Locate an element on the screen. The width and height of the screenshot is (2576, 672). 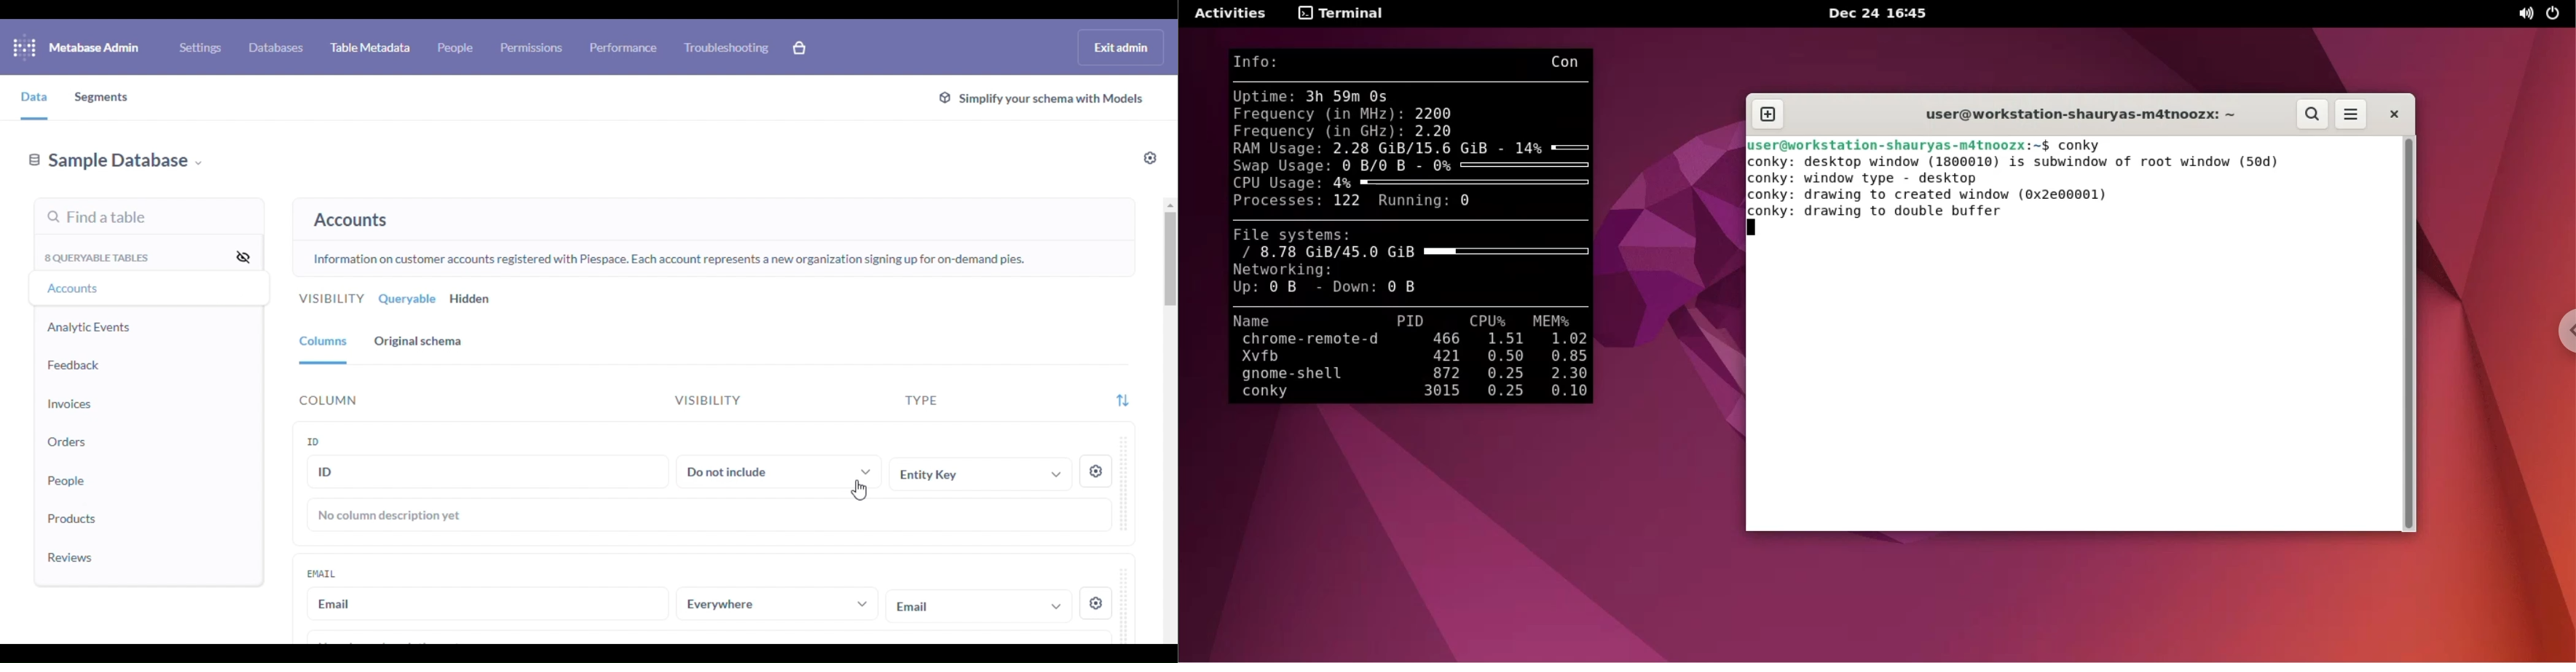
exit admin is located at coordinates (1122, 47).